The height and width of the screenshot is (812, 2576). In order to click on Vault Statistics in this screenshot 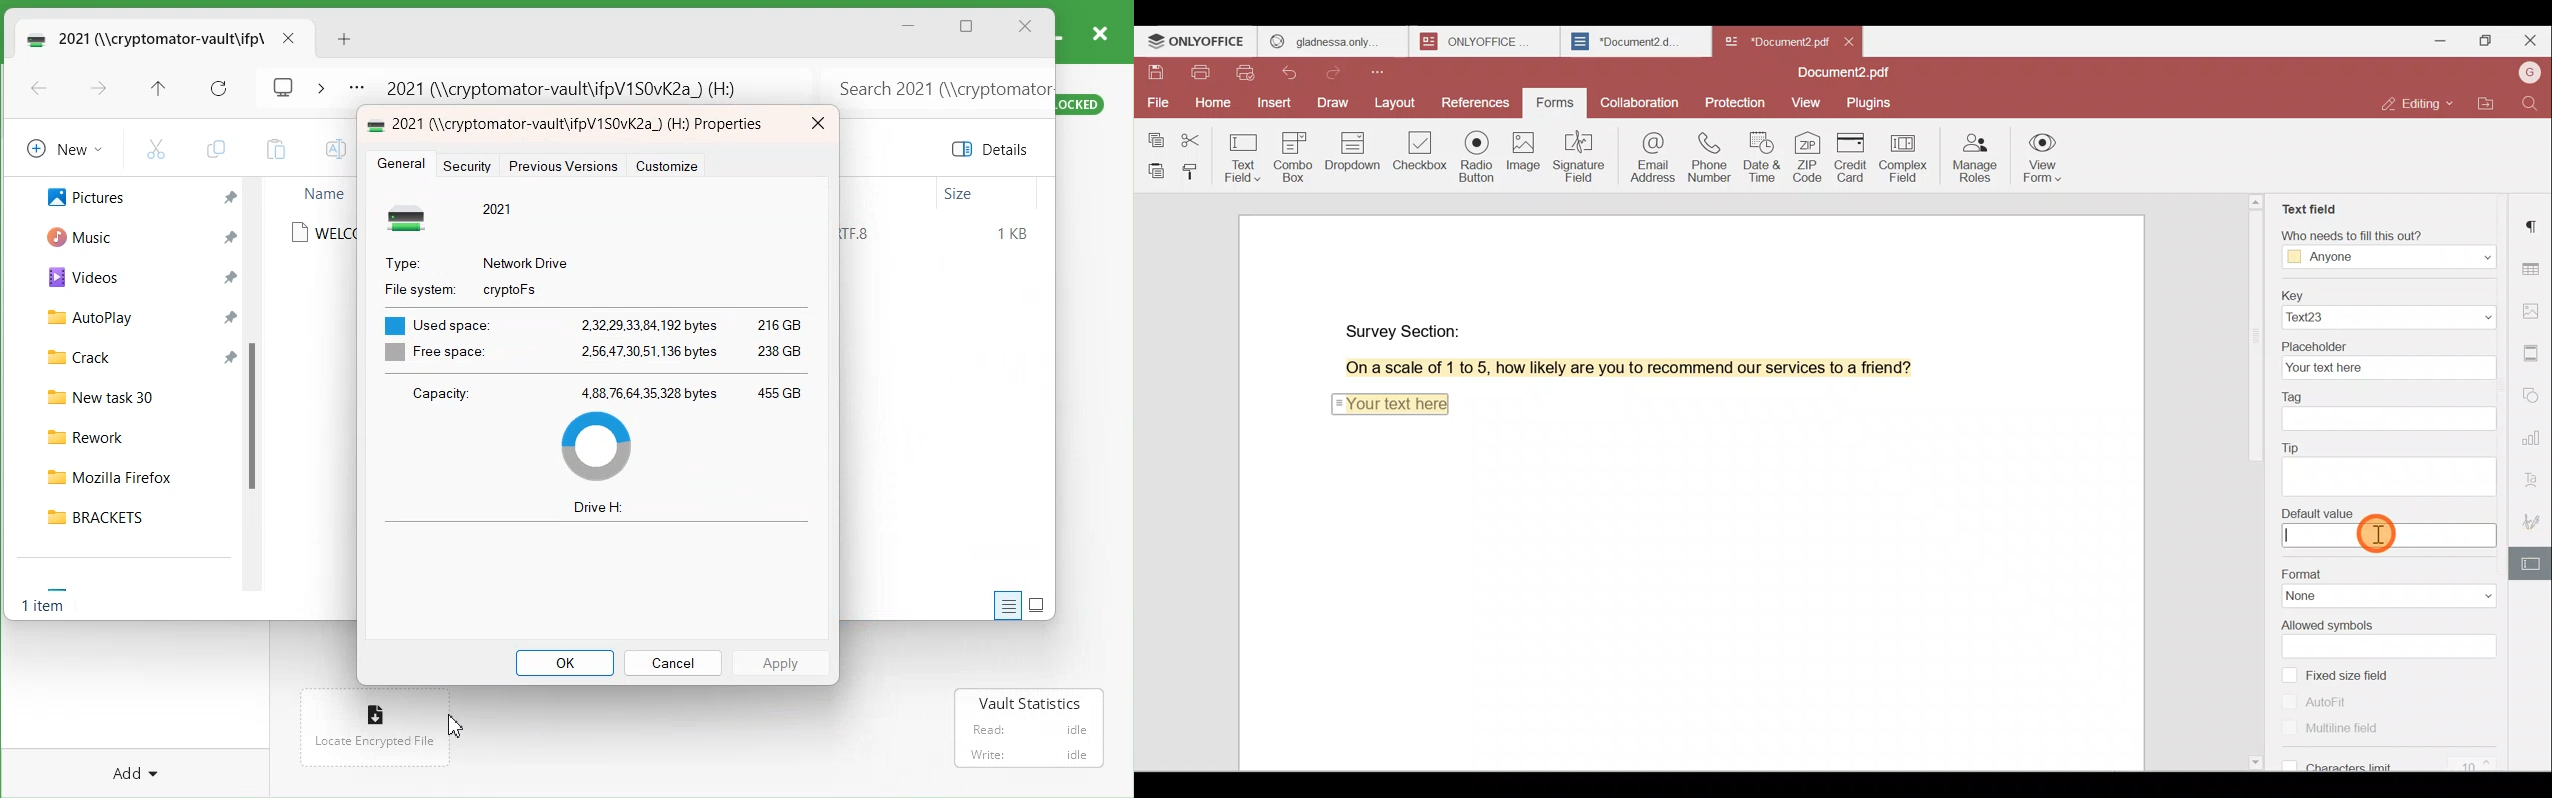, I will do `click(1032, 703)`.